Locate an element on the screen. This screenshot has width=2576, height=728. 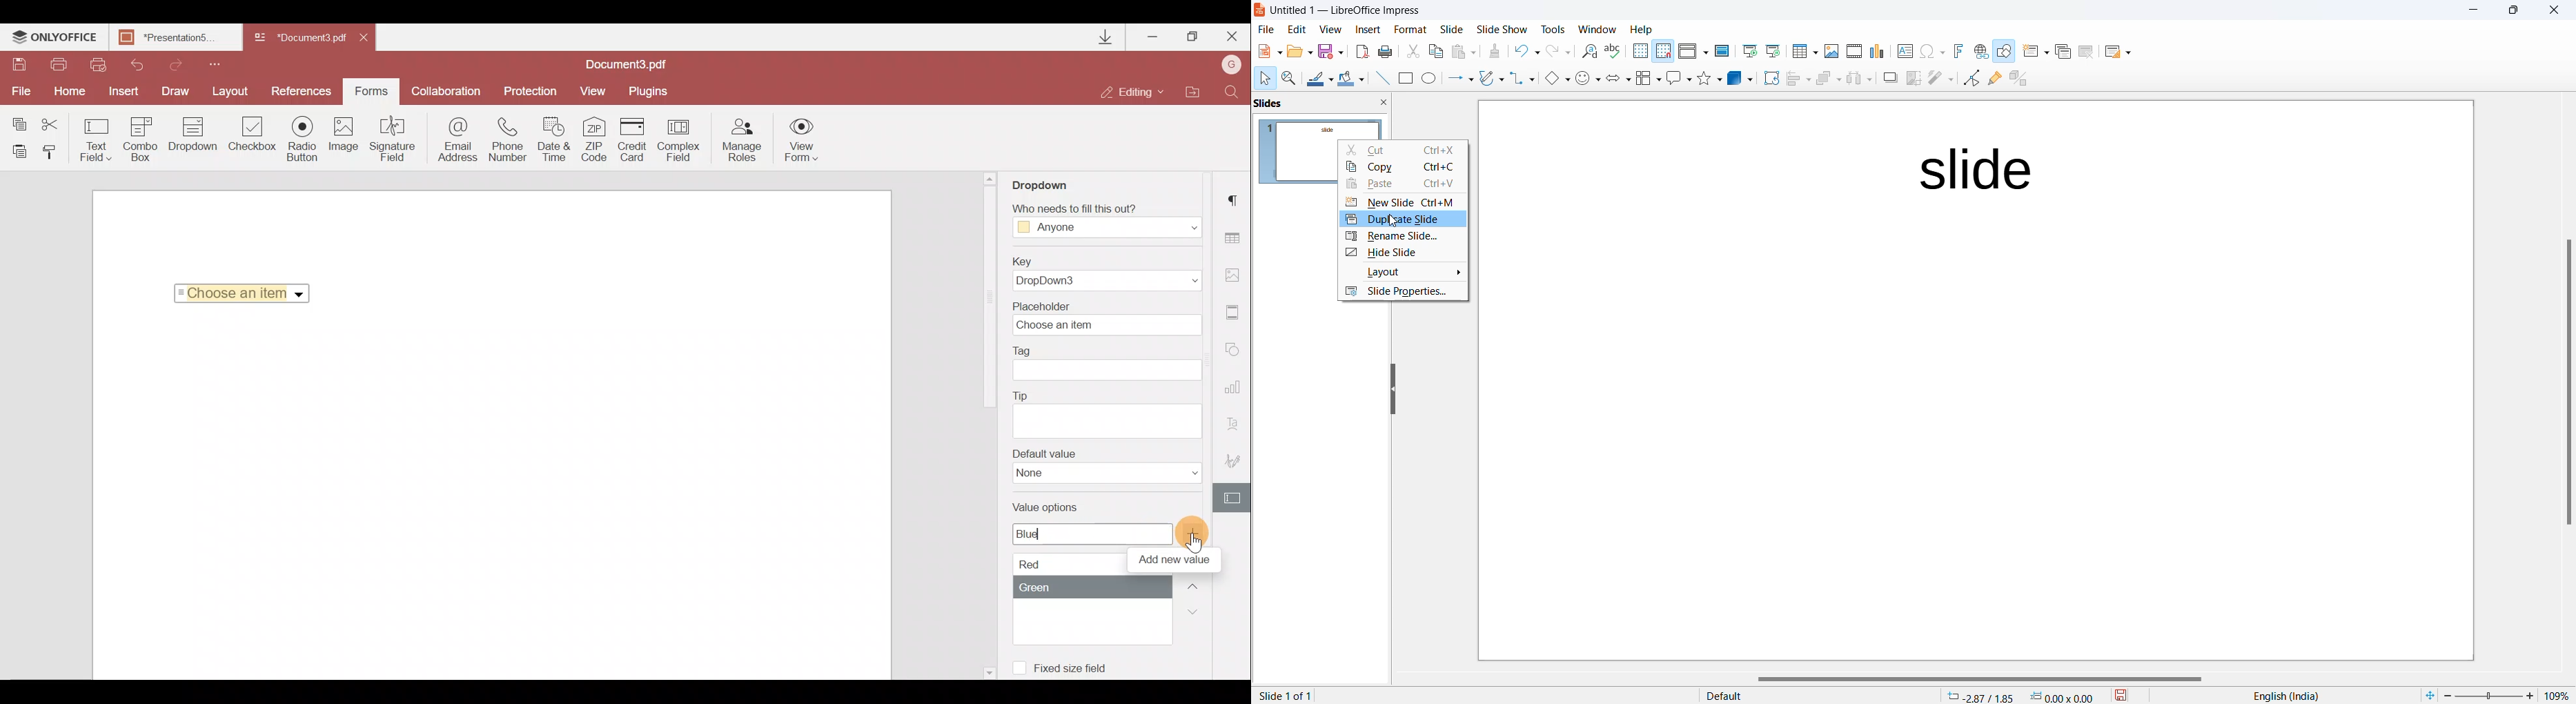
Fixed size field is located at coordinates (1079, 670).